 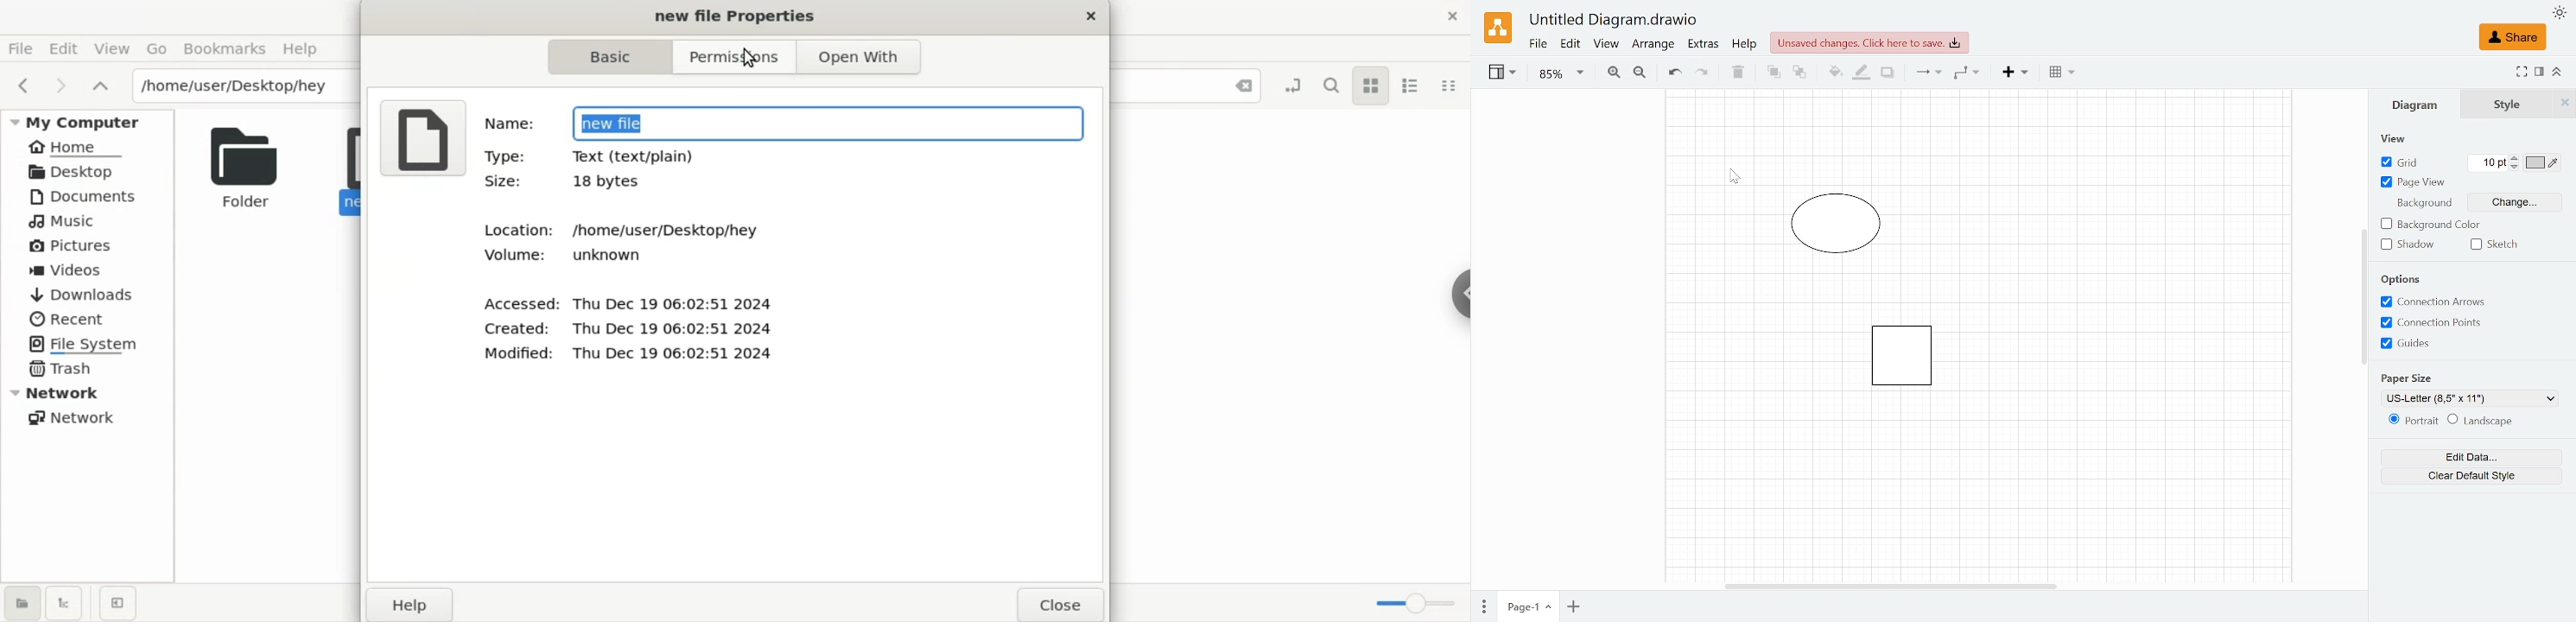 I want to click on Options, so click(x=2402, y=279).